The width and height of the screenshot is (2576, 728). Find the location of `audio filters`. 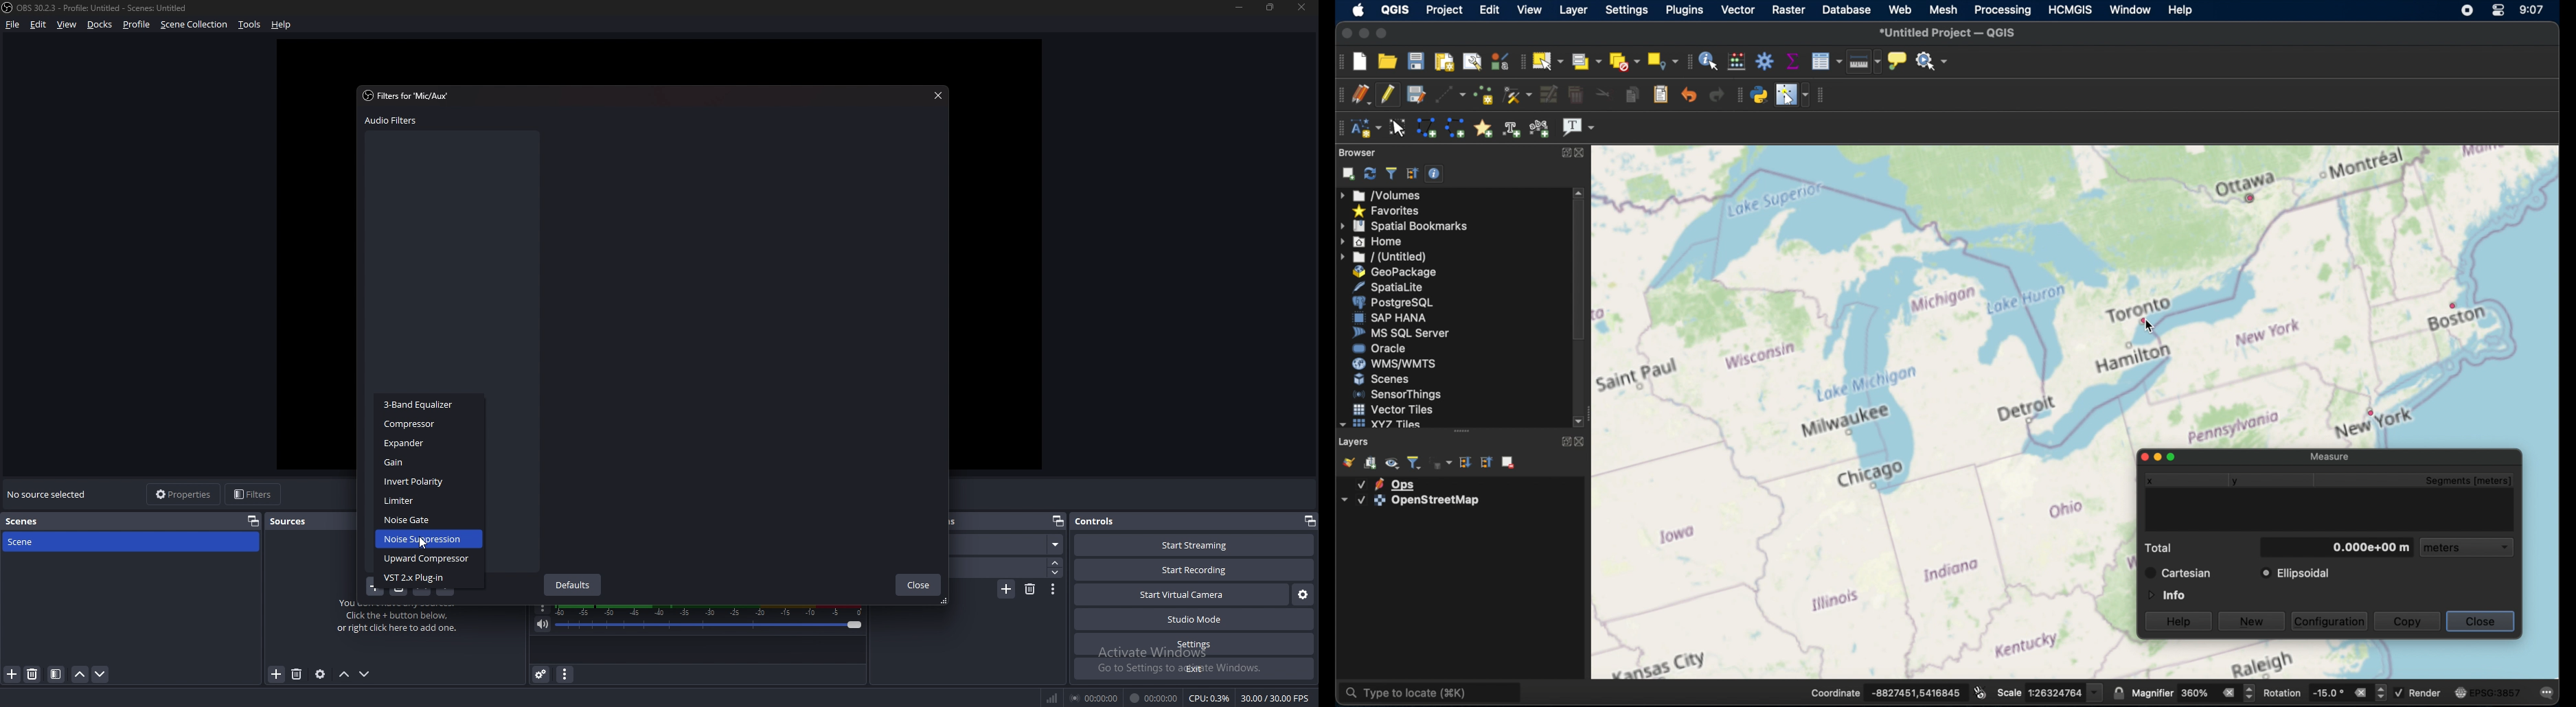

audio filters is located at coordinates (396, 121).